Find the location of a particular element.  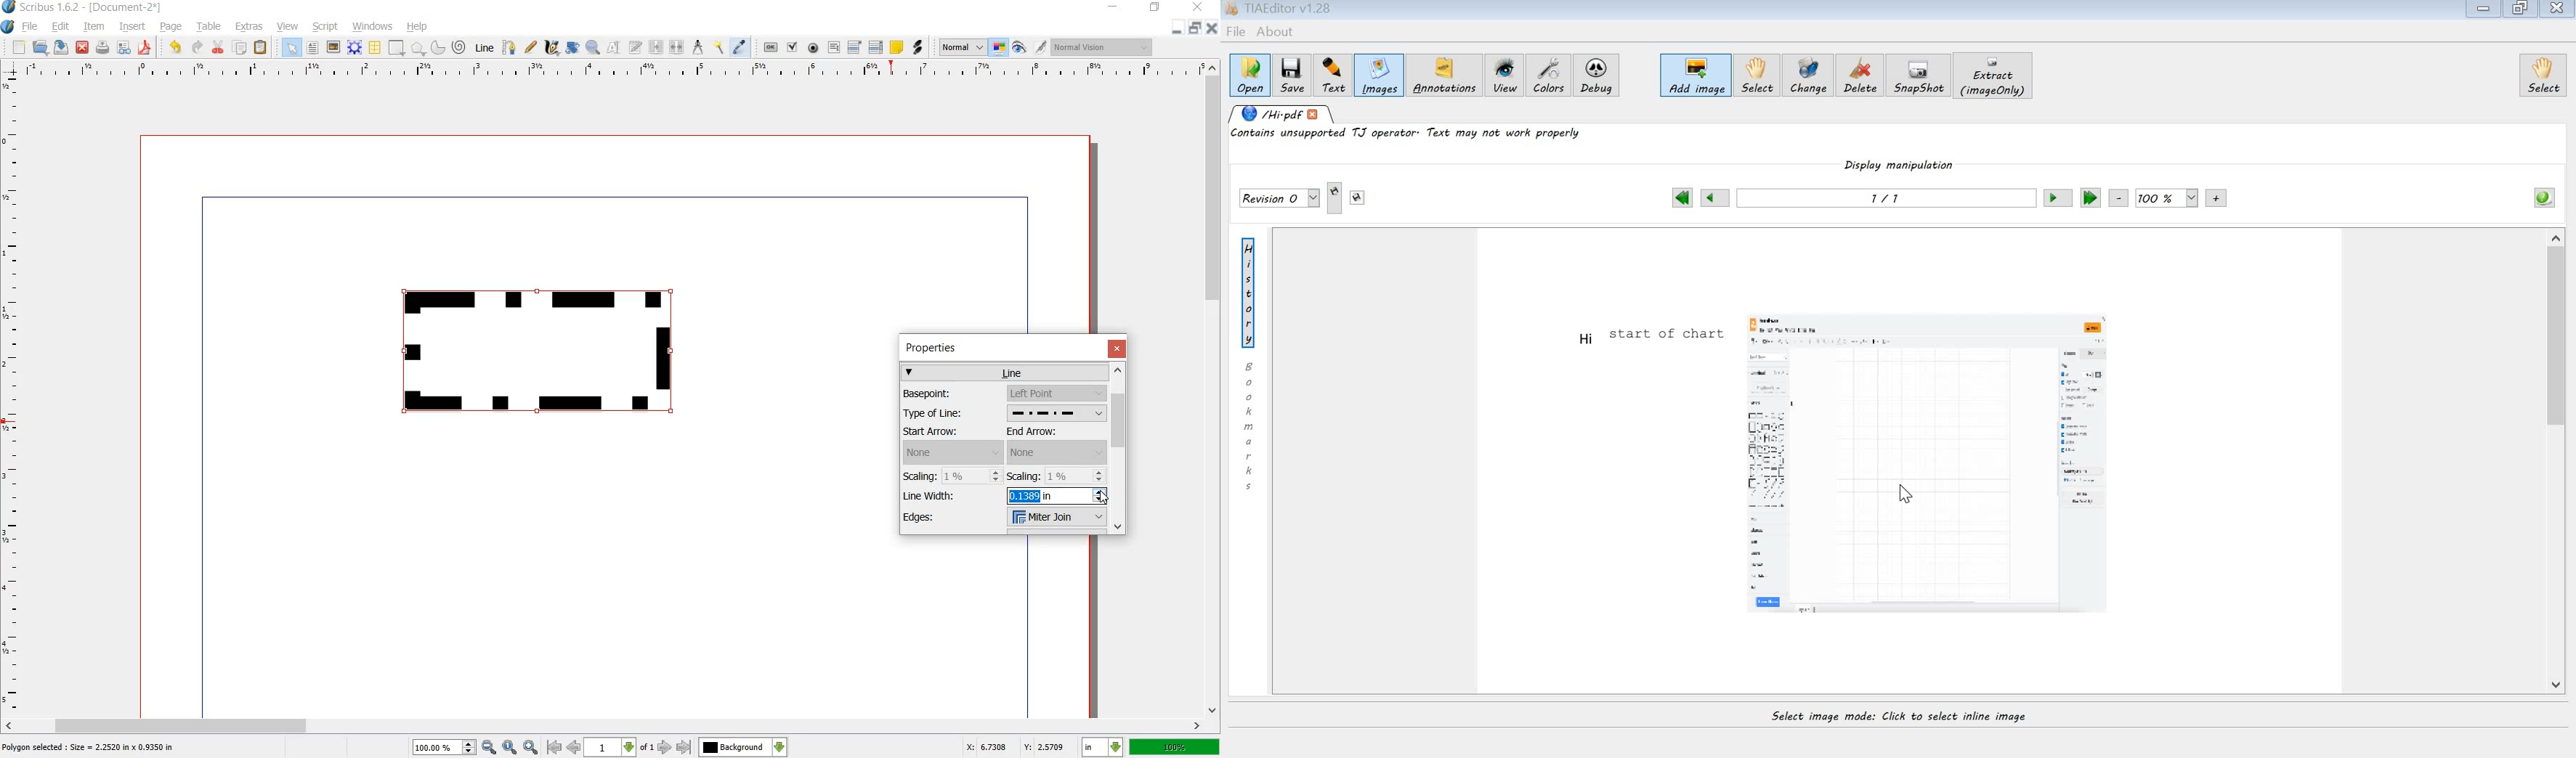

MEASUREMENTS is located at coordinates (697, 47).